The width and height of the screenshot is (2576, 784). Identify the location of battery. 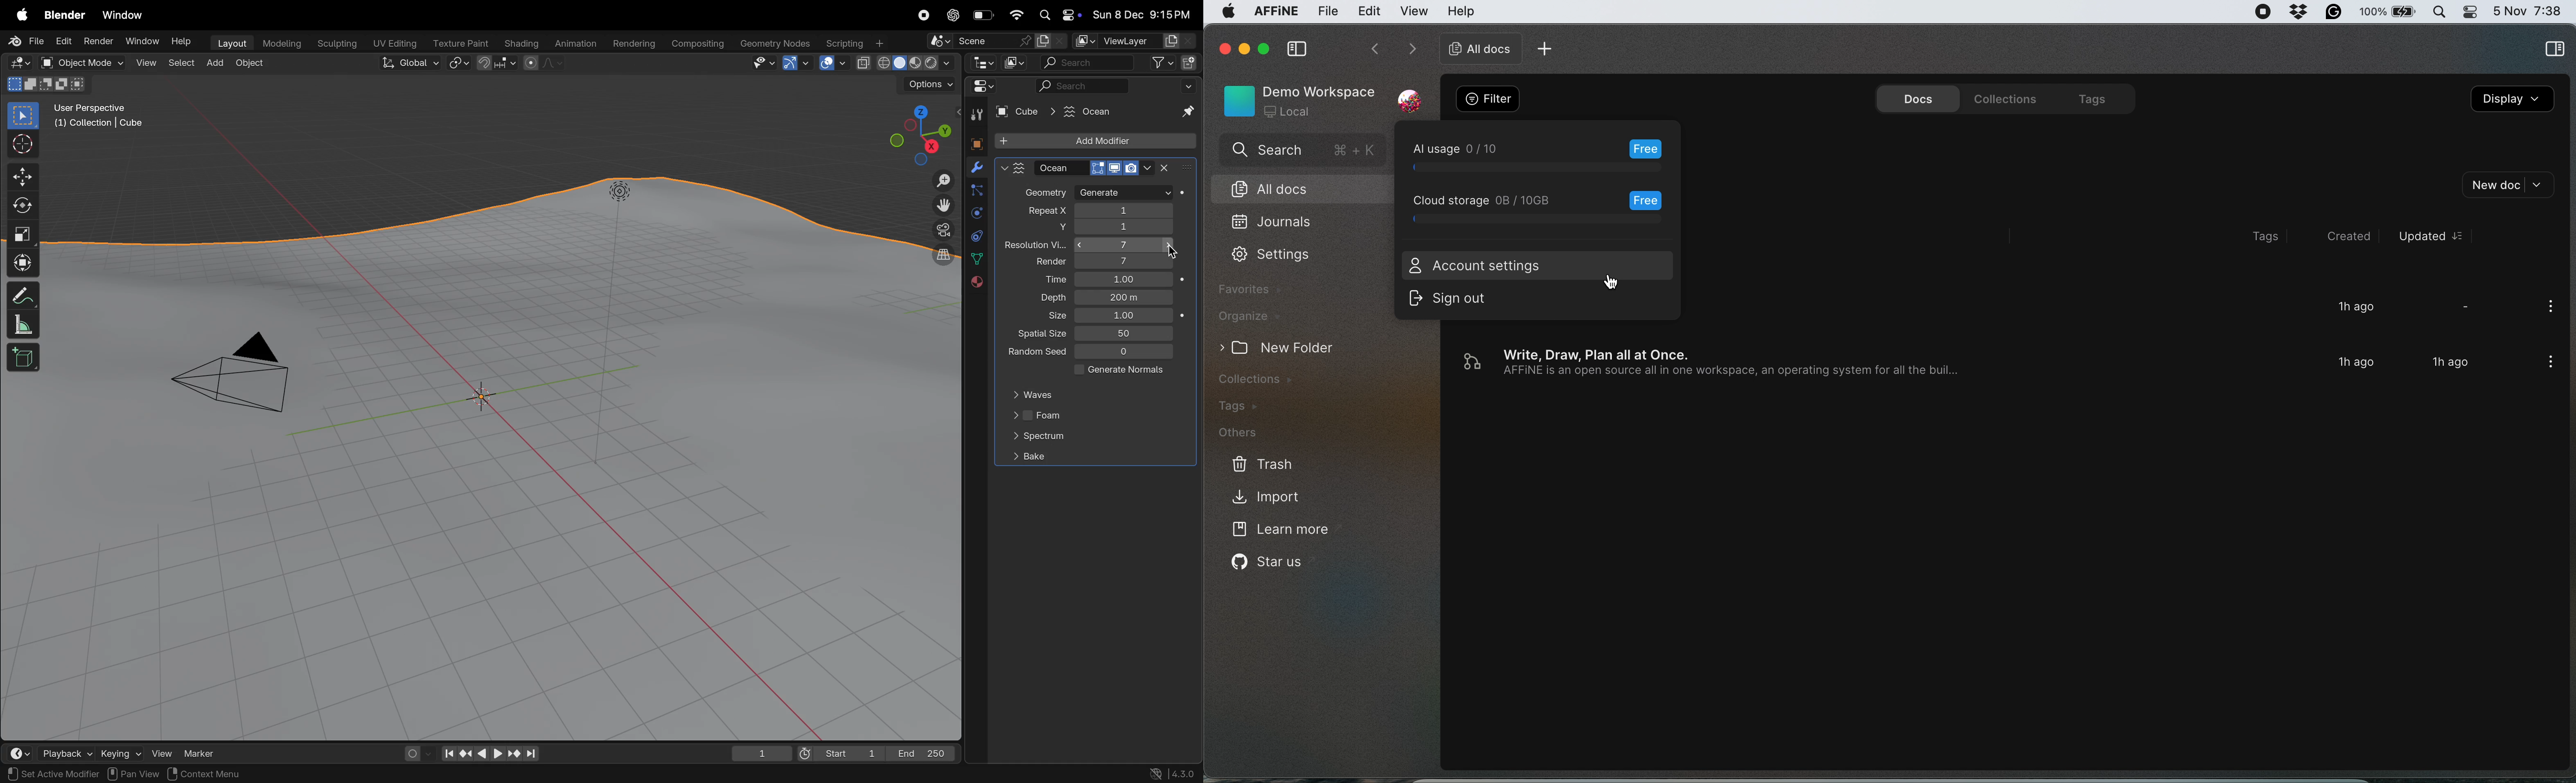
(2389, 12).